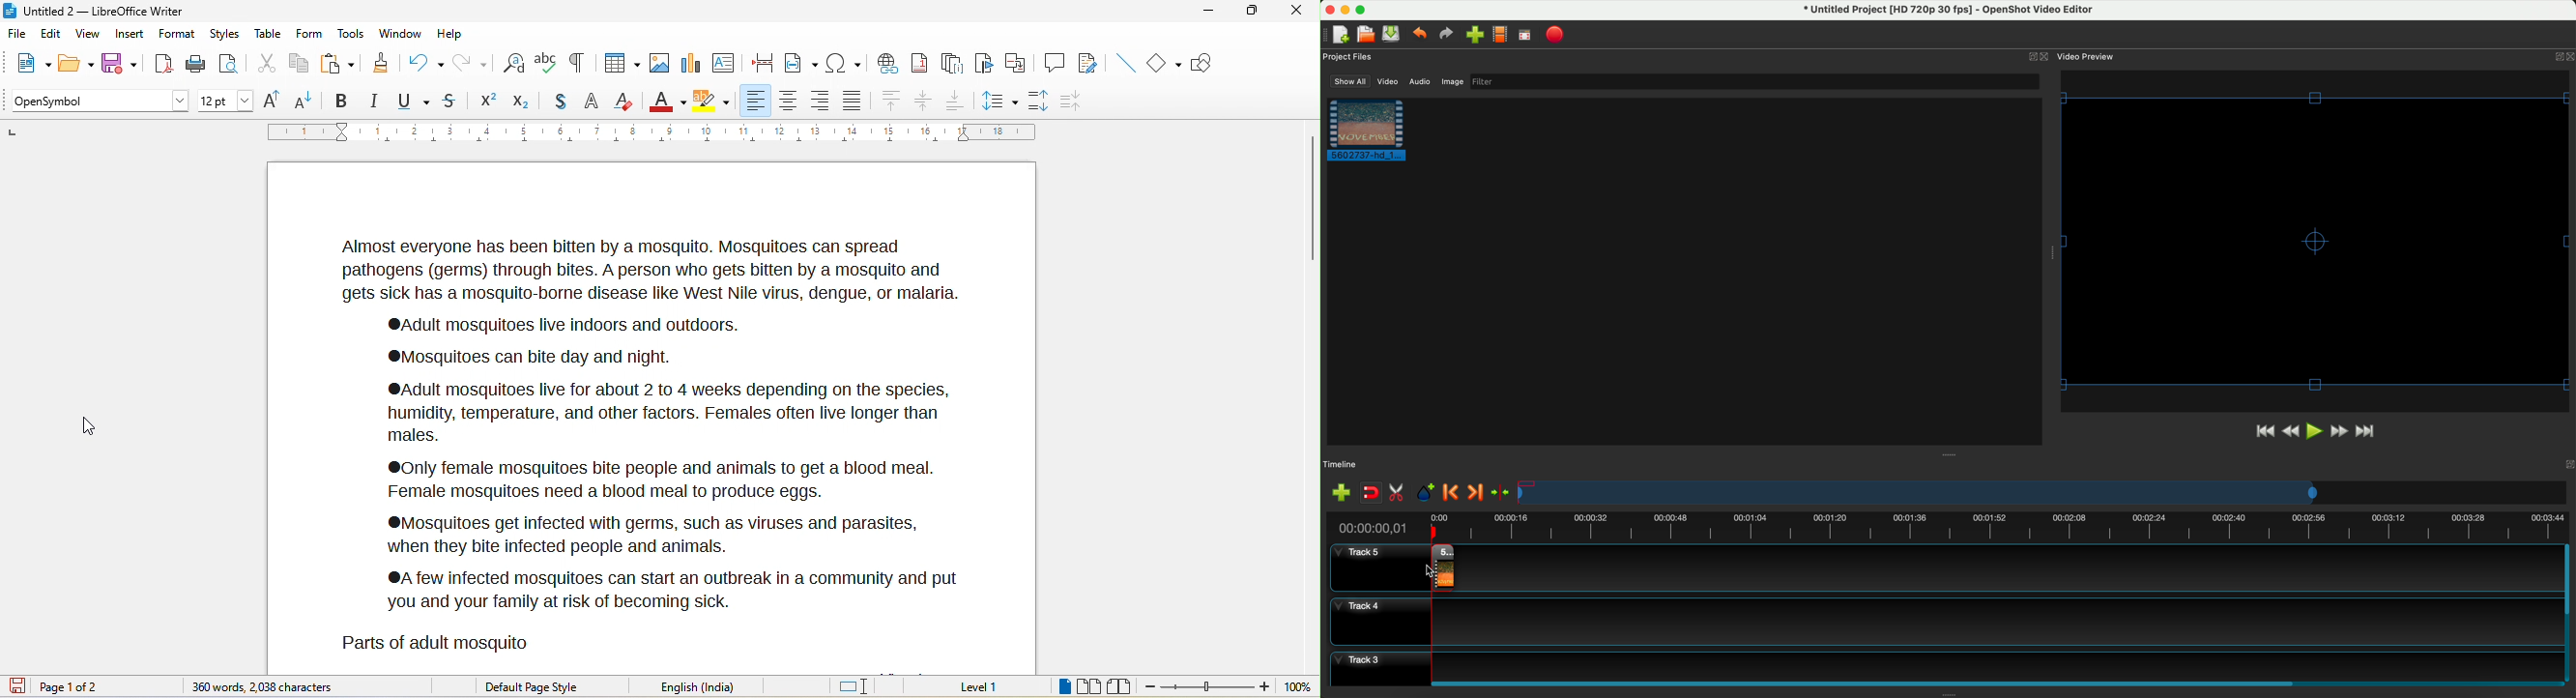  Describe the element at coordinates (75, 685) in the screenshot. I see `page 1 of 2` at that location.